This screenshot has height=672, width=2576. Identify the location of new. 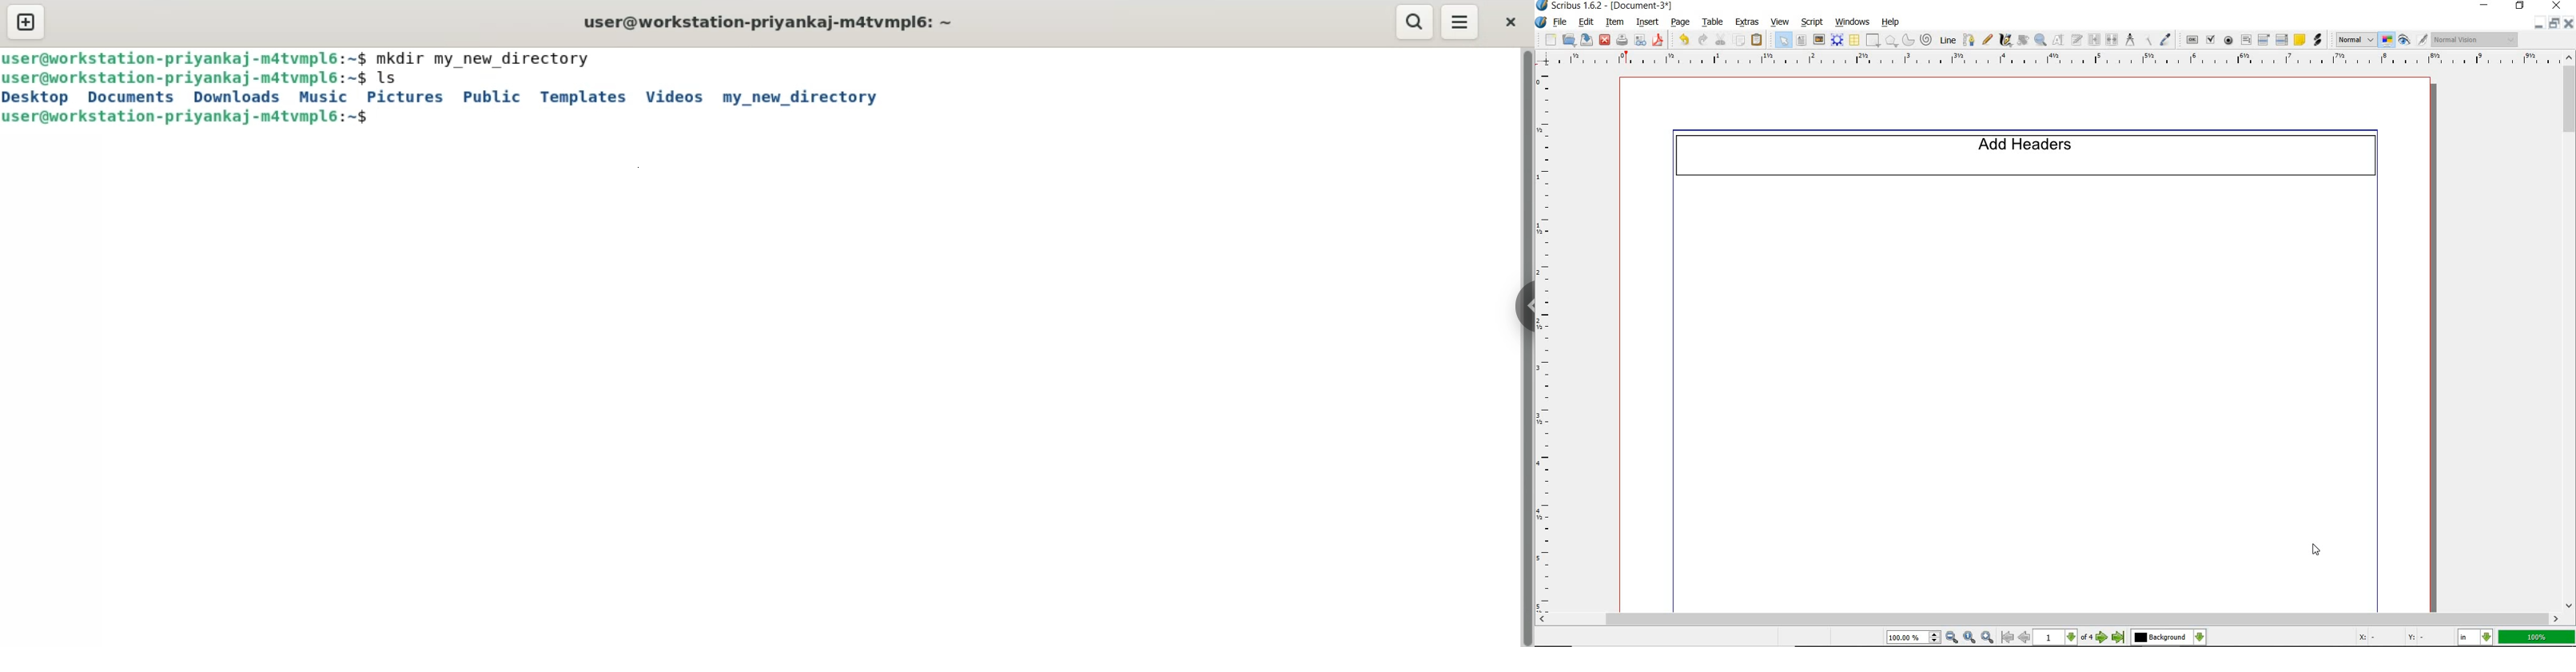
(1549, 40).